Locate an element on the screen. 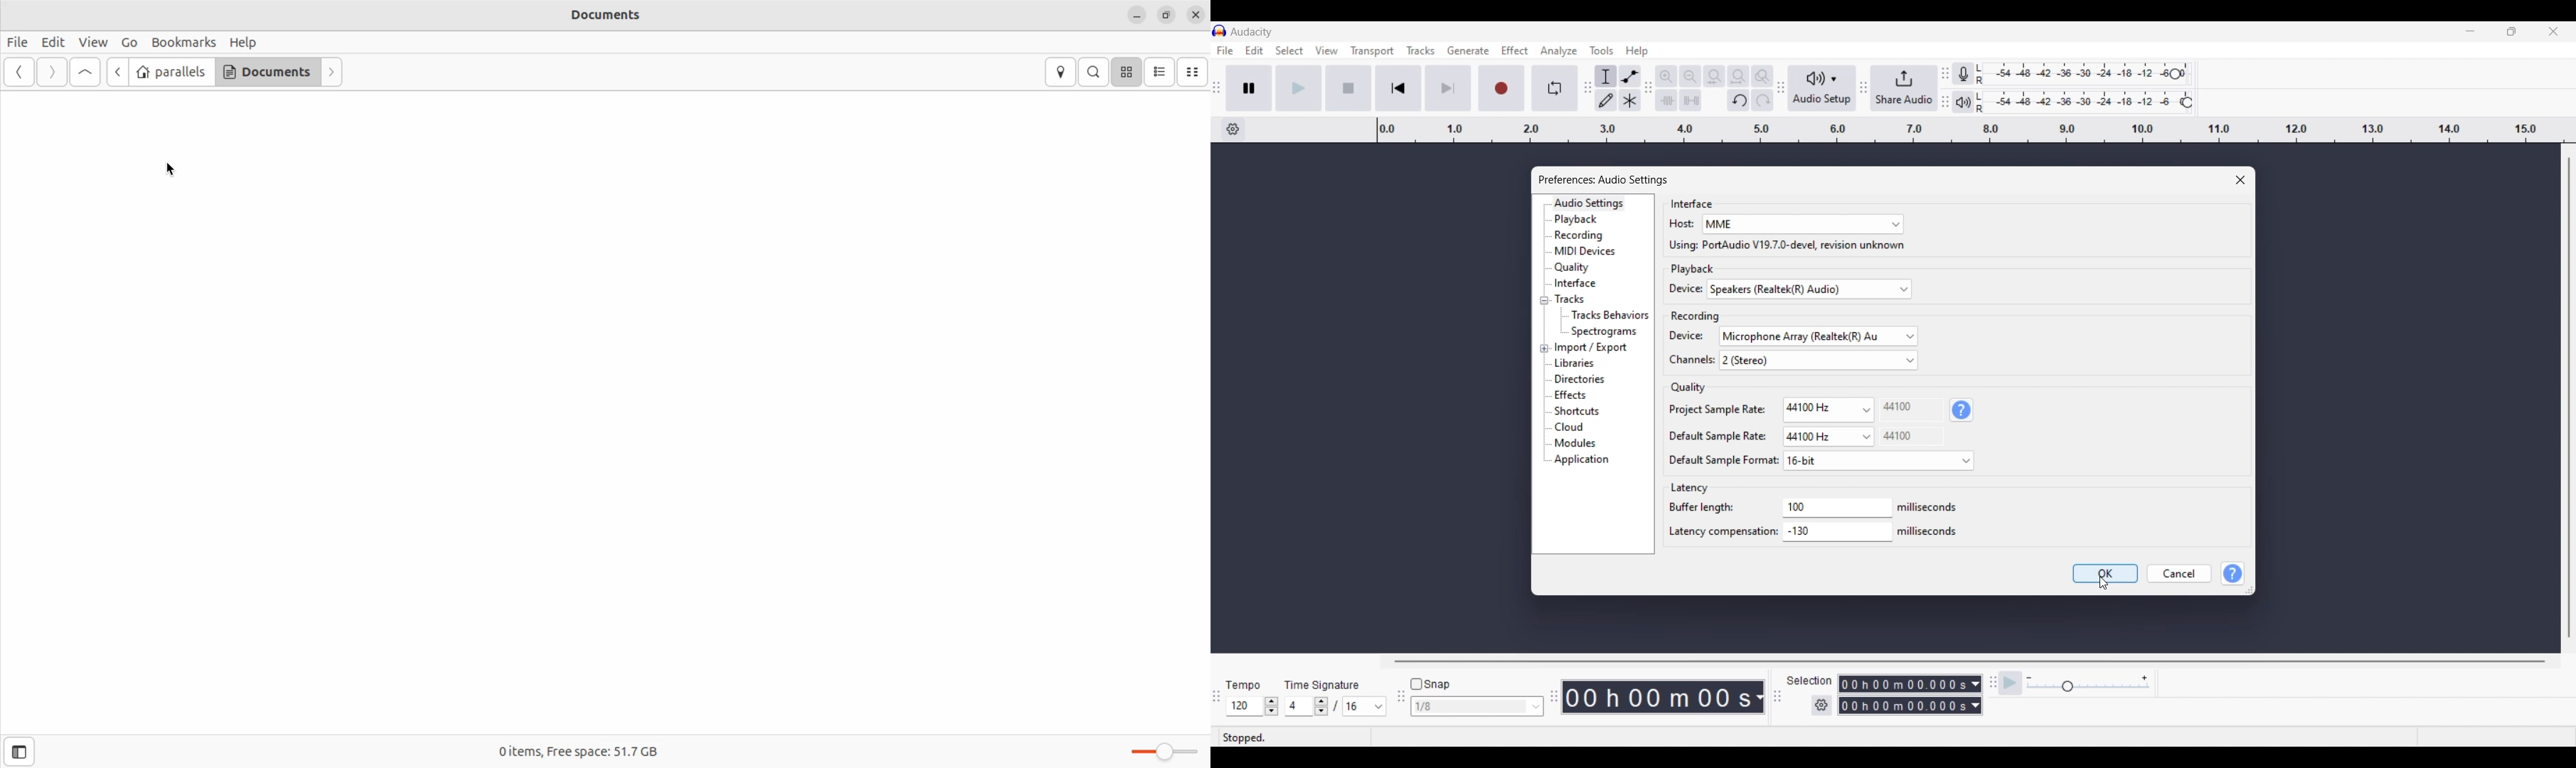  Directories is located at coordinates (1588, 379).